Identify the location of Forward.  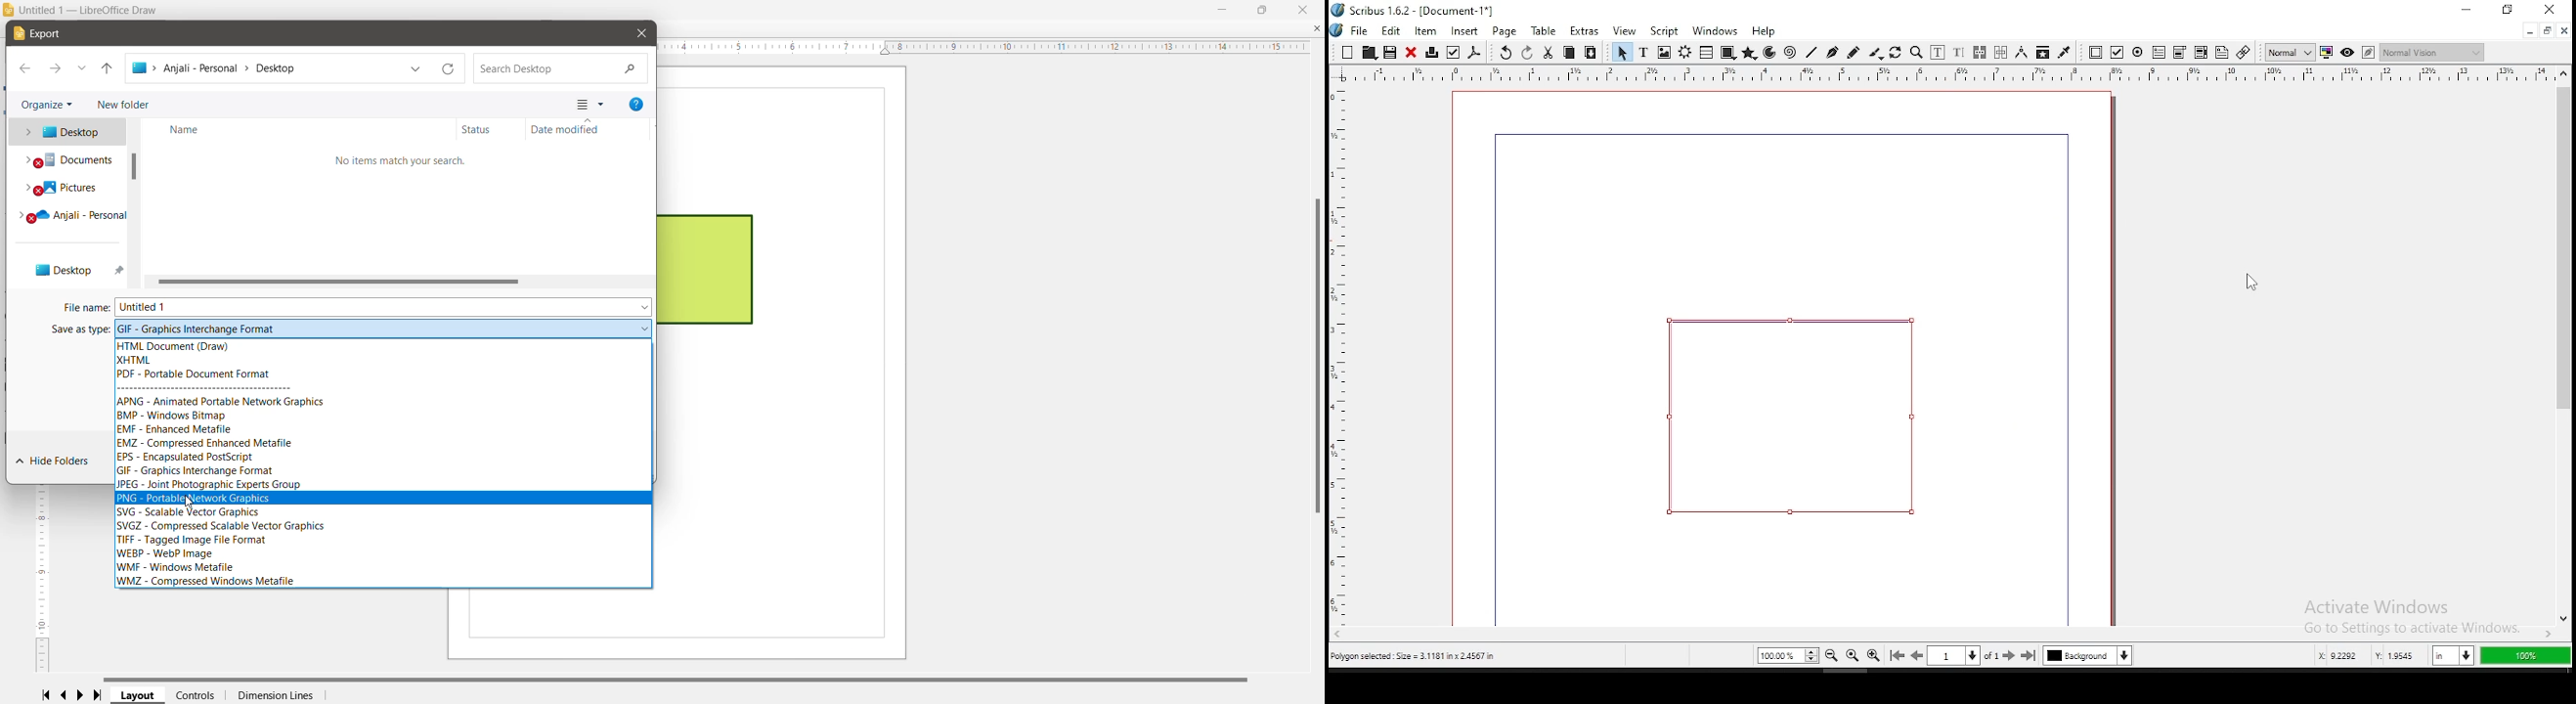
(55, 70).